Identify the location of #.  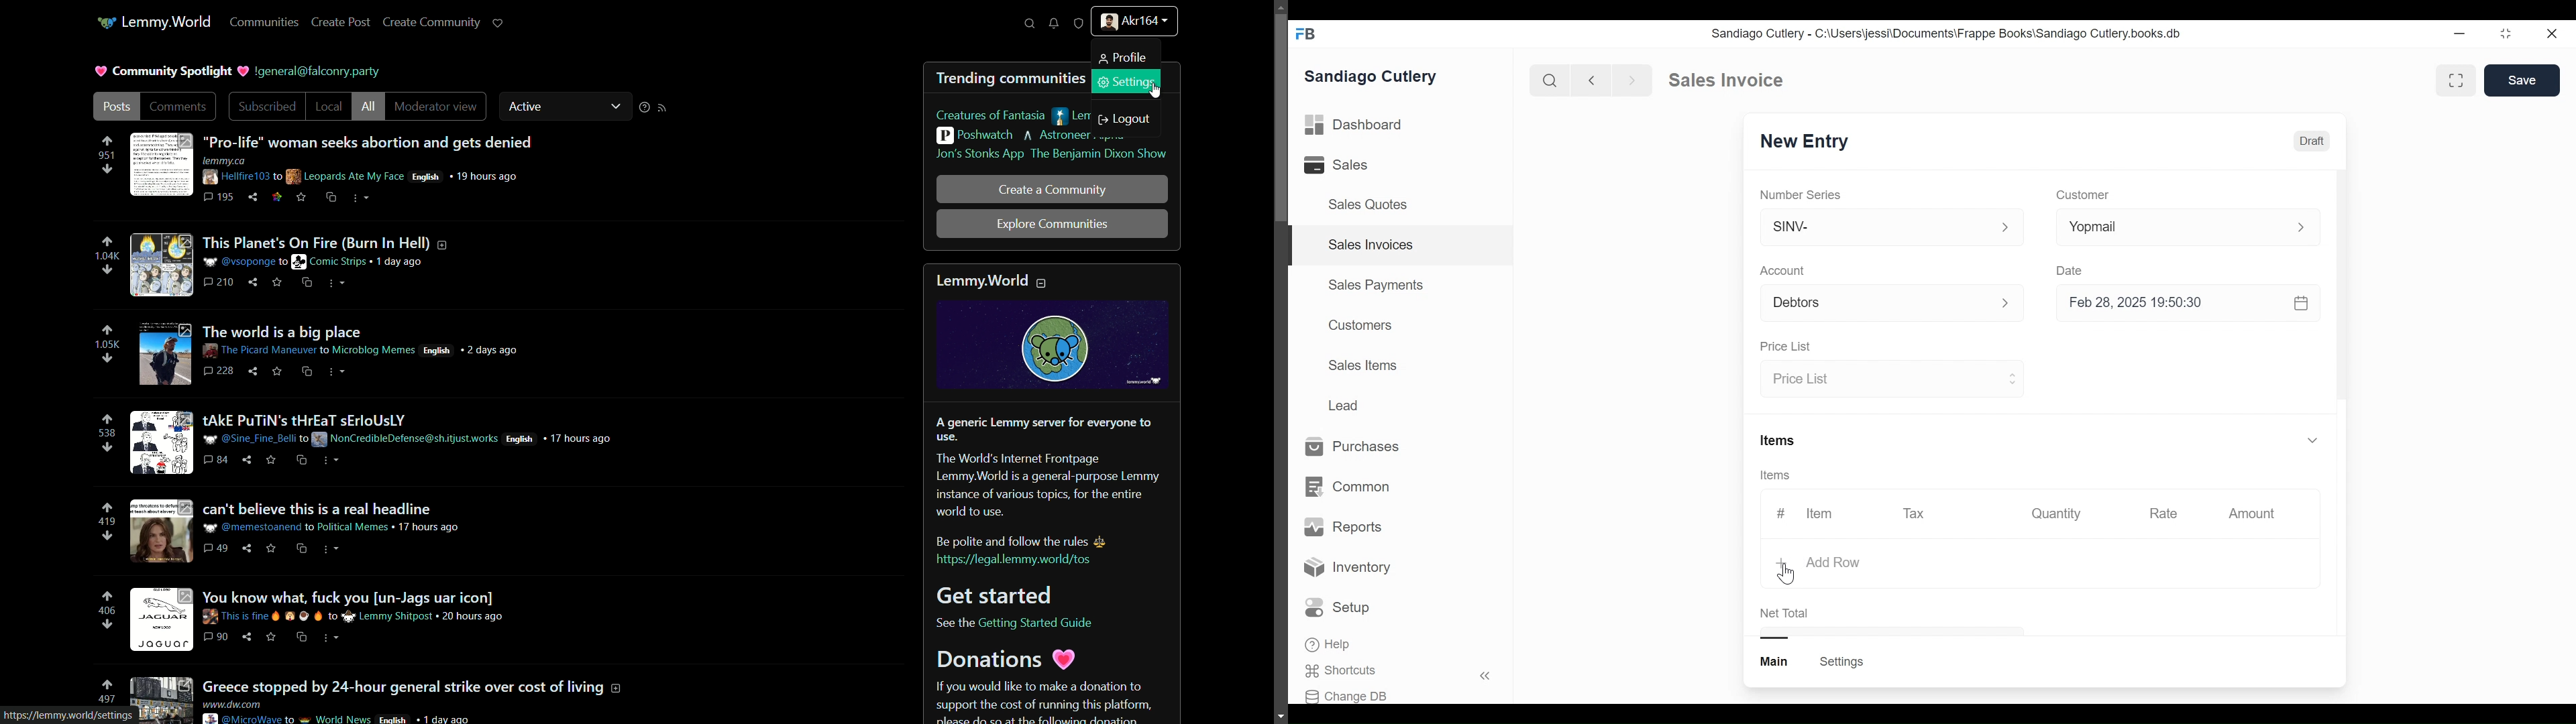
(1781, 511).